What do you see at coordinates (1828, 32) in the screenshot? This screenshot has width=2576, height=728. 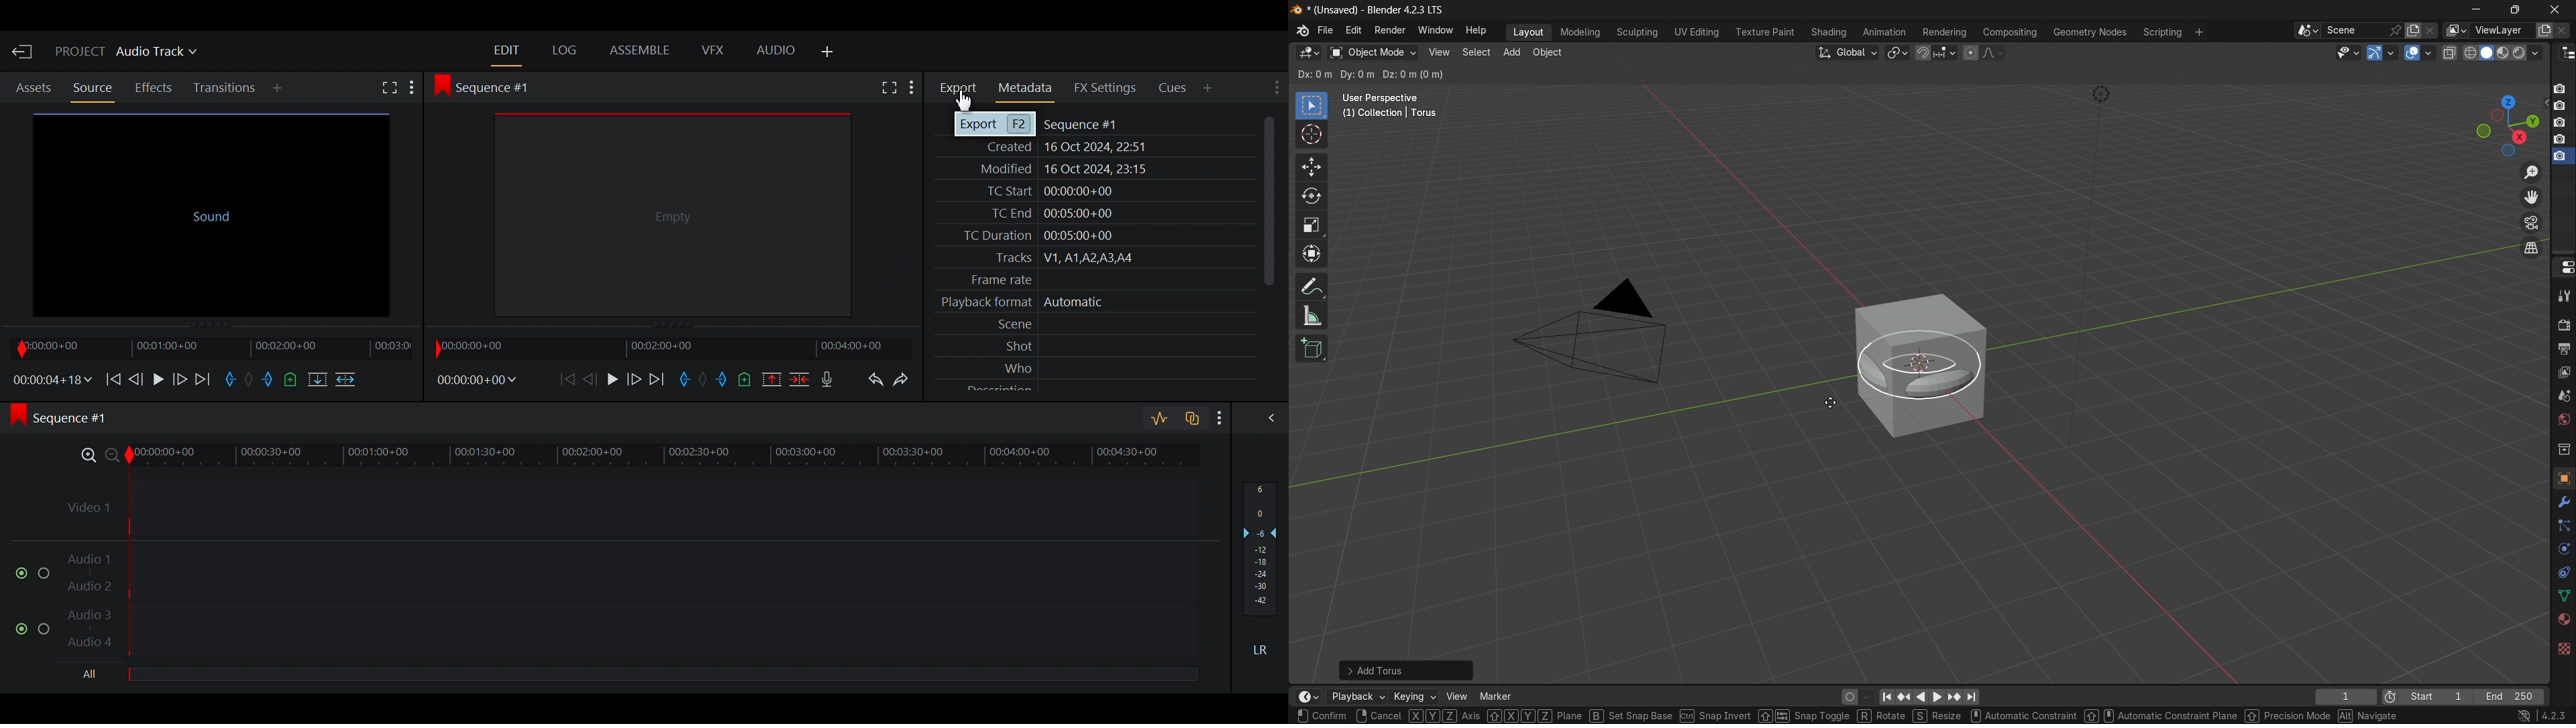 I see `shading` at bounding box center [1828, 32].